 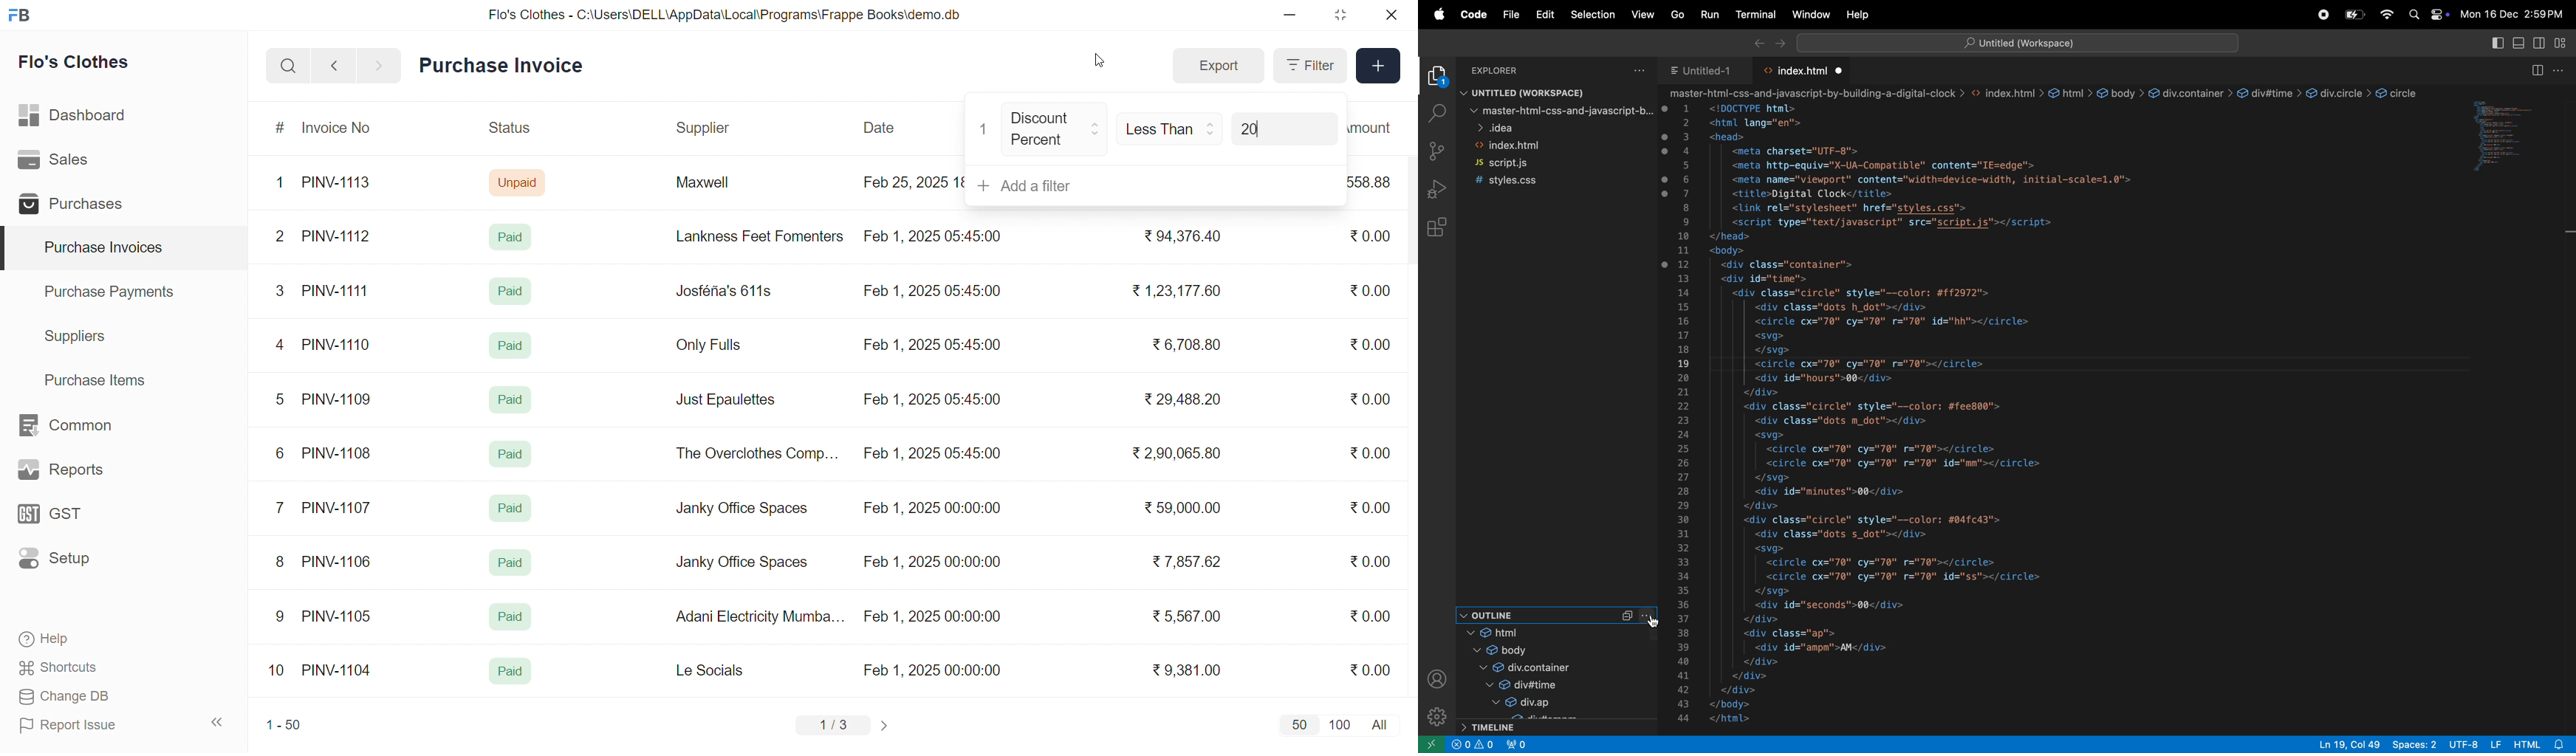 What do you see at coordinates (1674, 15) in the screenshot?
I see `Go` at bounding box center [1674, 15].